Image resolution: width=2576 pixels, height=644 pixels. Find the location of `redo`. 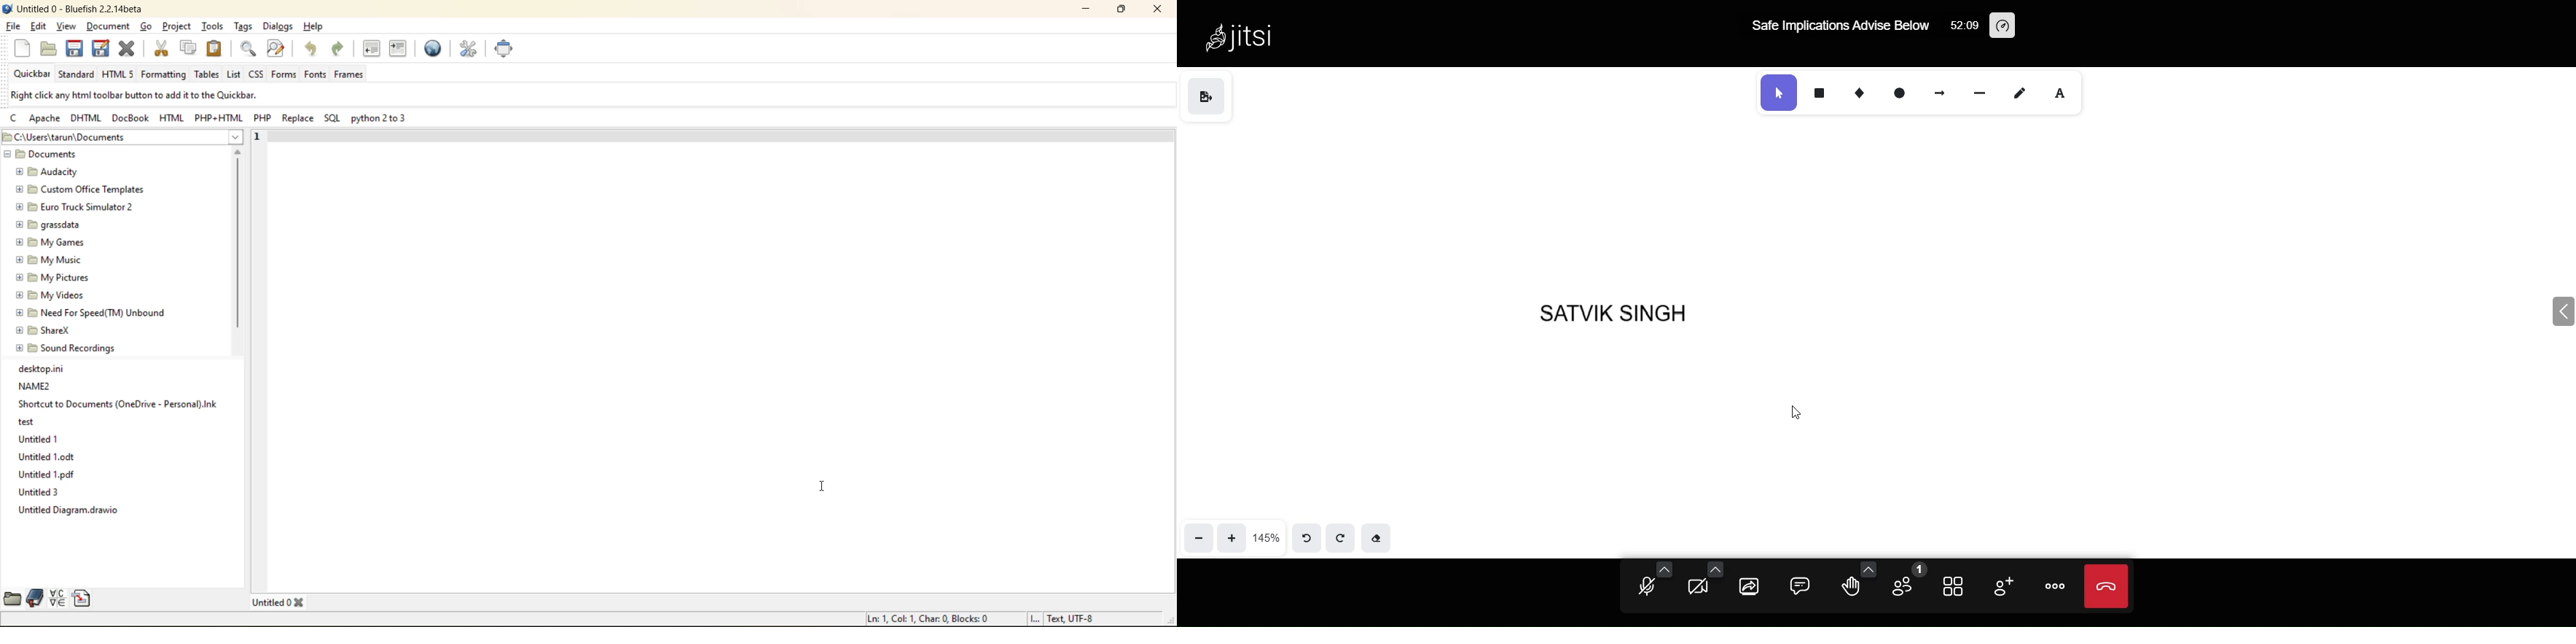

redo is located at coordinates (341, 50).